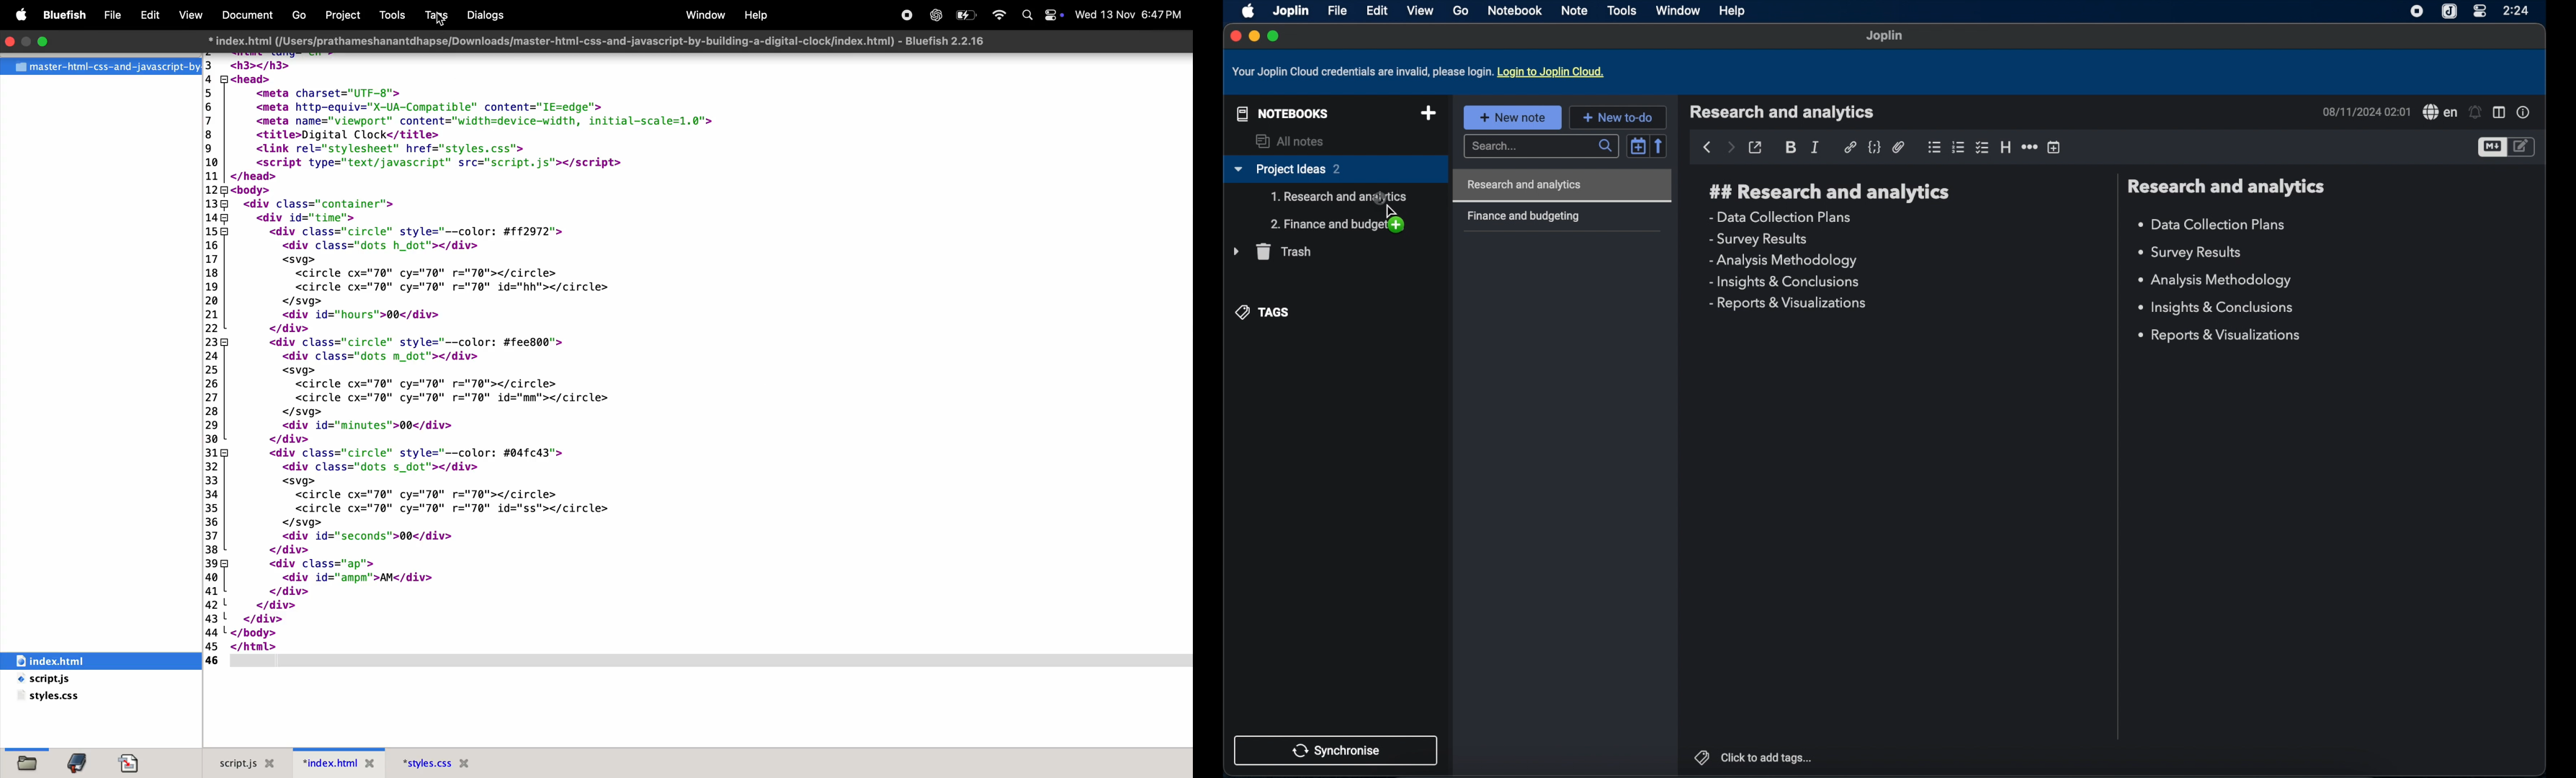 Image resolution: width=2576 pixels, height=784 pixels. Describe the element at coordinates (1660, 146) in the screenshot. I see `reverse sort order` at that location.